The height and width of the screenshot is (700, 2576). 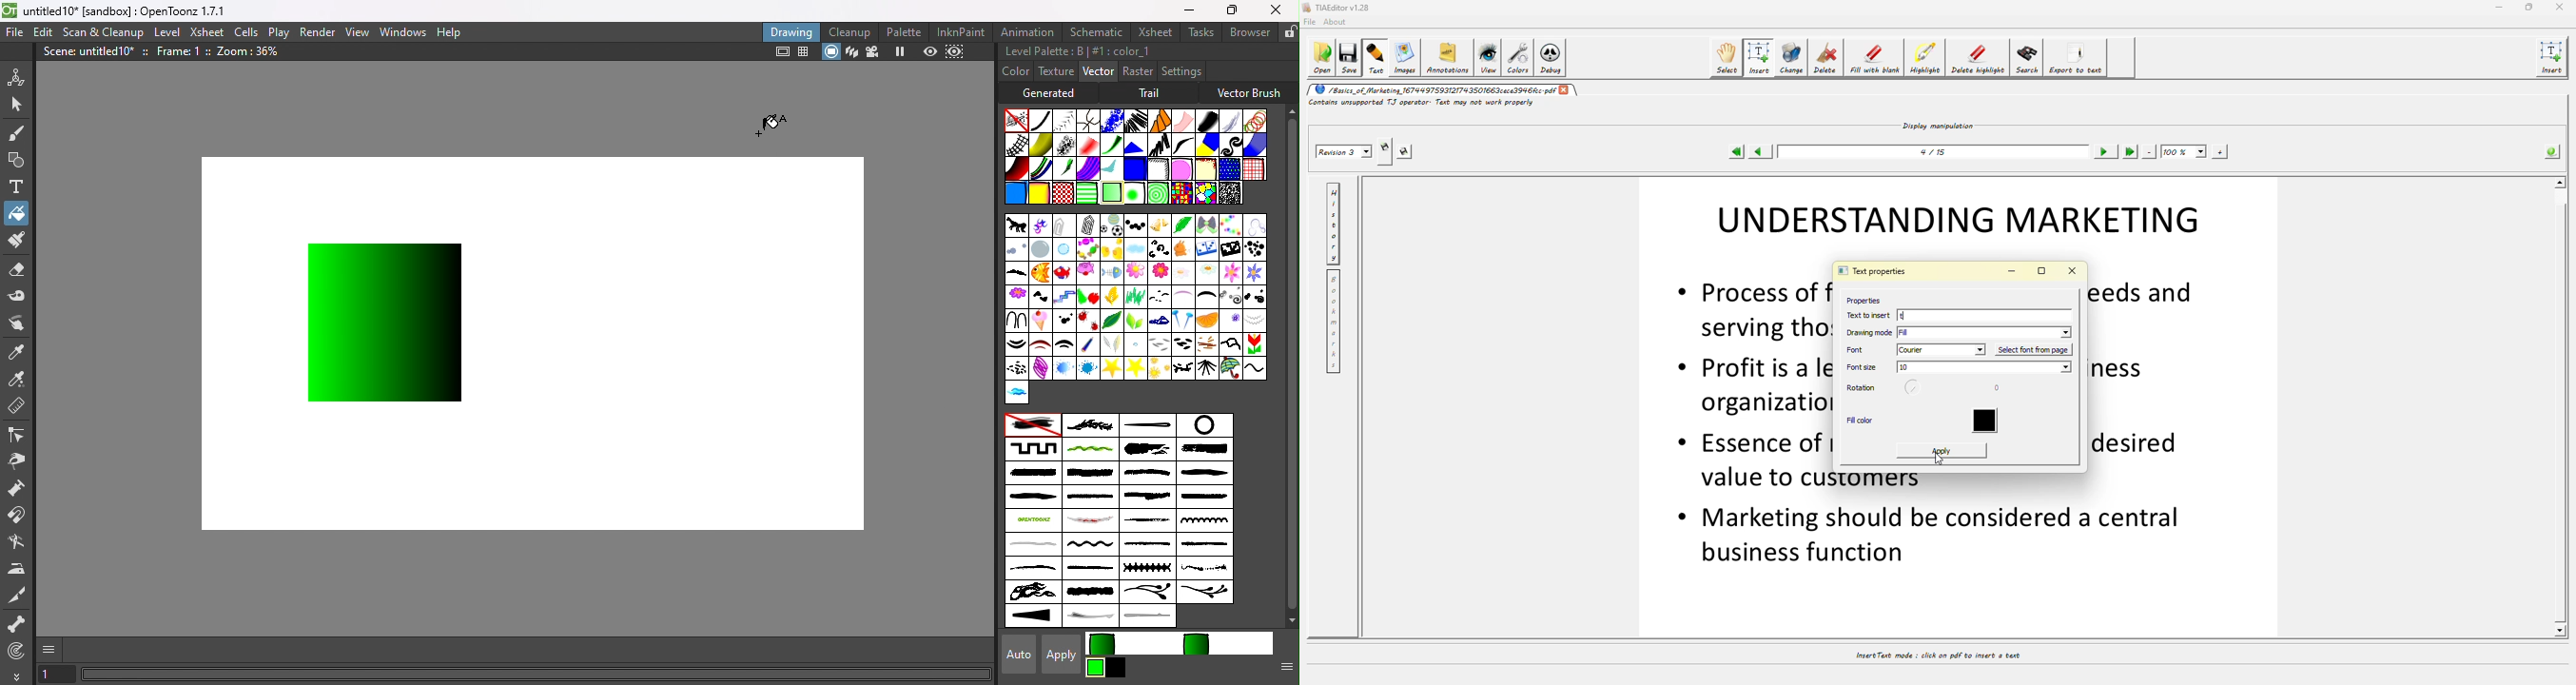 What do you see at coordinates (168, 54) in the screenshot?
I see `Scene details` at bounding box center [168, 54].